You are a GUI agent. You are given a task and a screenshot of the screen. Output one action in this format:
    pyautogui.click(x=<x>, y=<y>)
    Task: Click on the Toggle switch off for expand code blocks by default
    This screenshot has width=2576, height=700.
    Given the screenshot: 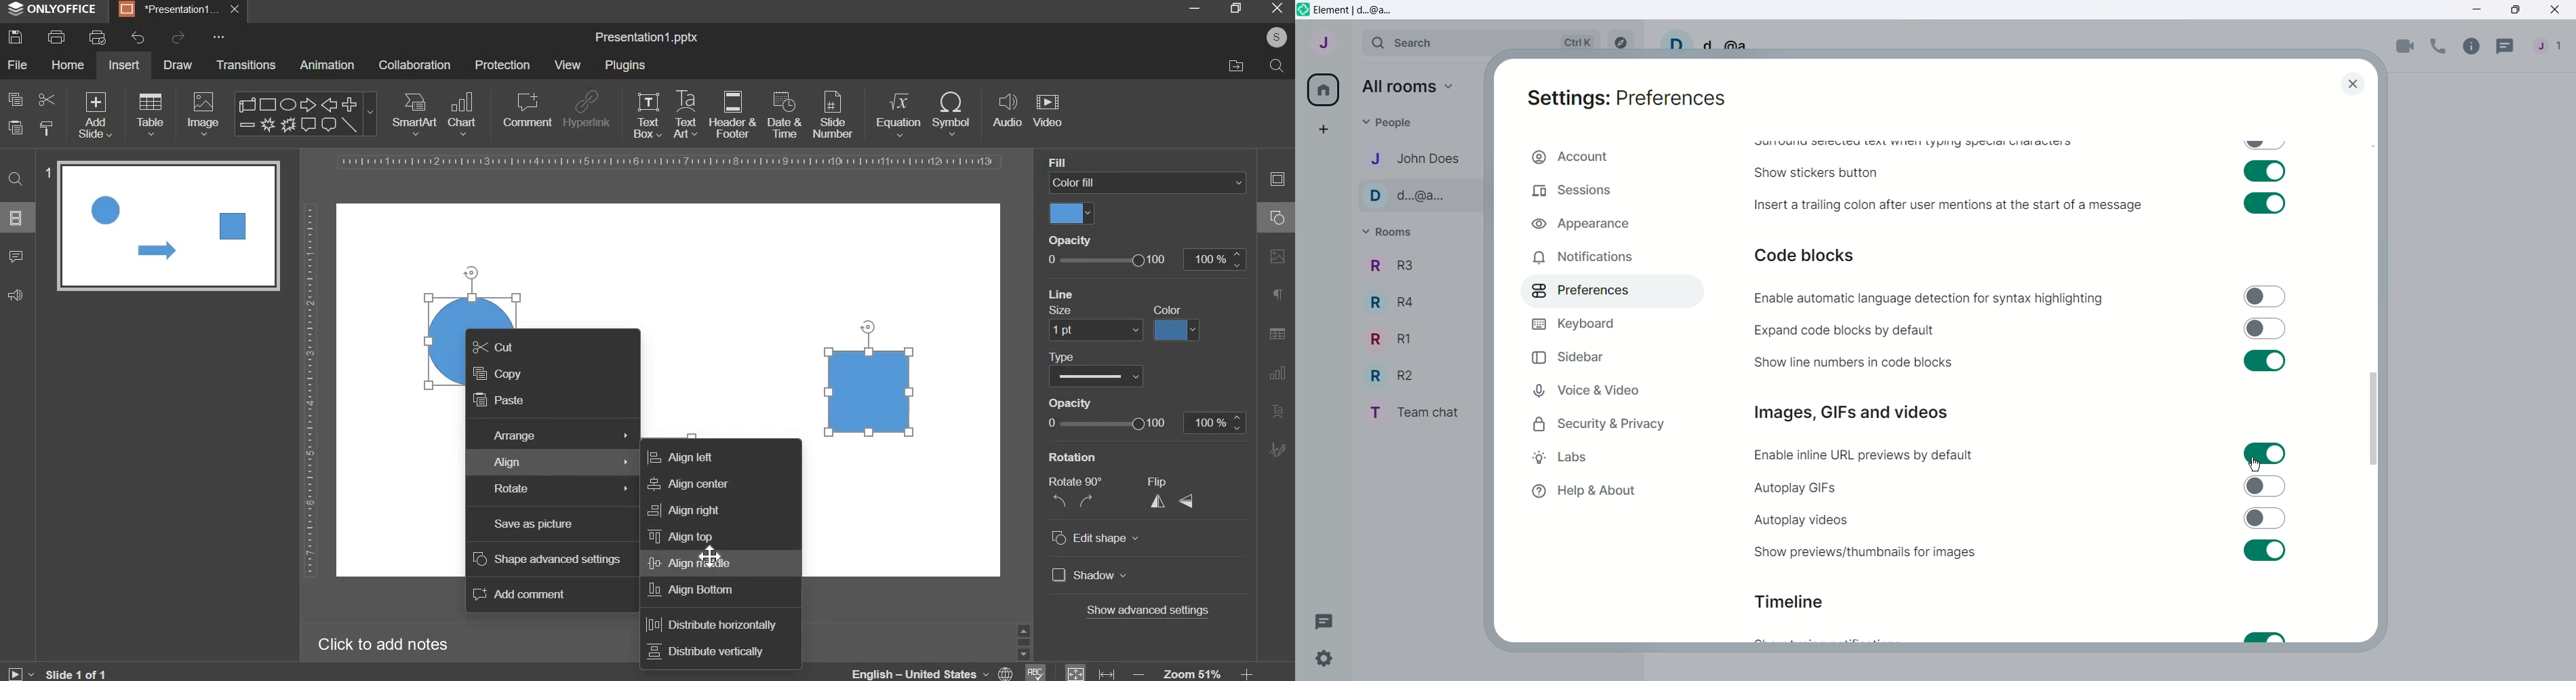 What is the action you would take?
    pyautogui.click(x=2266, y=328)
    